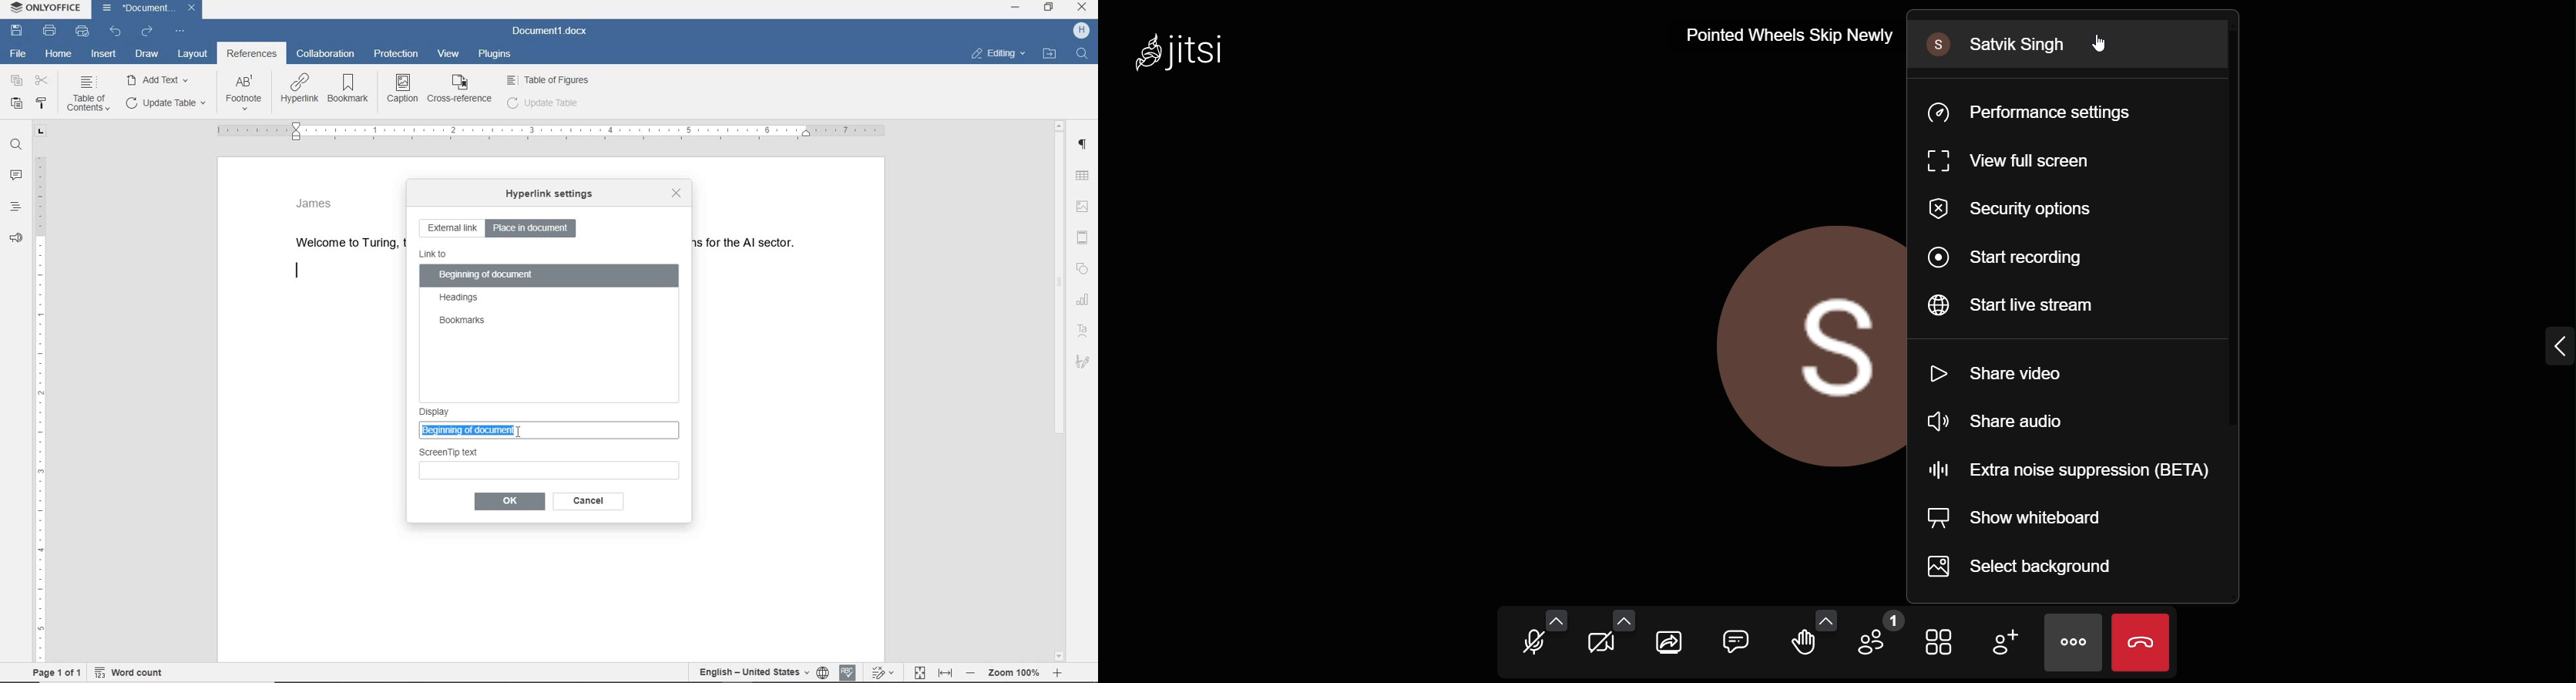  I want to click on header & footer, so click(1082, 236).